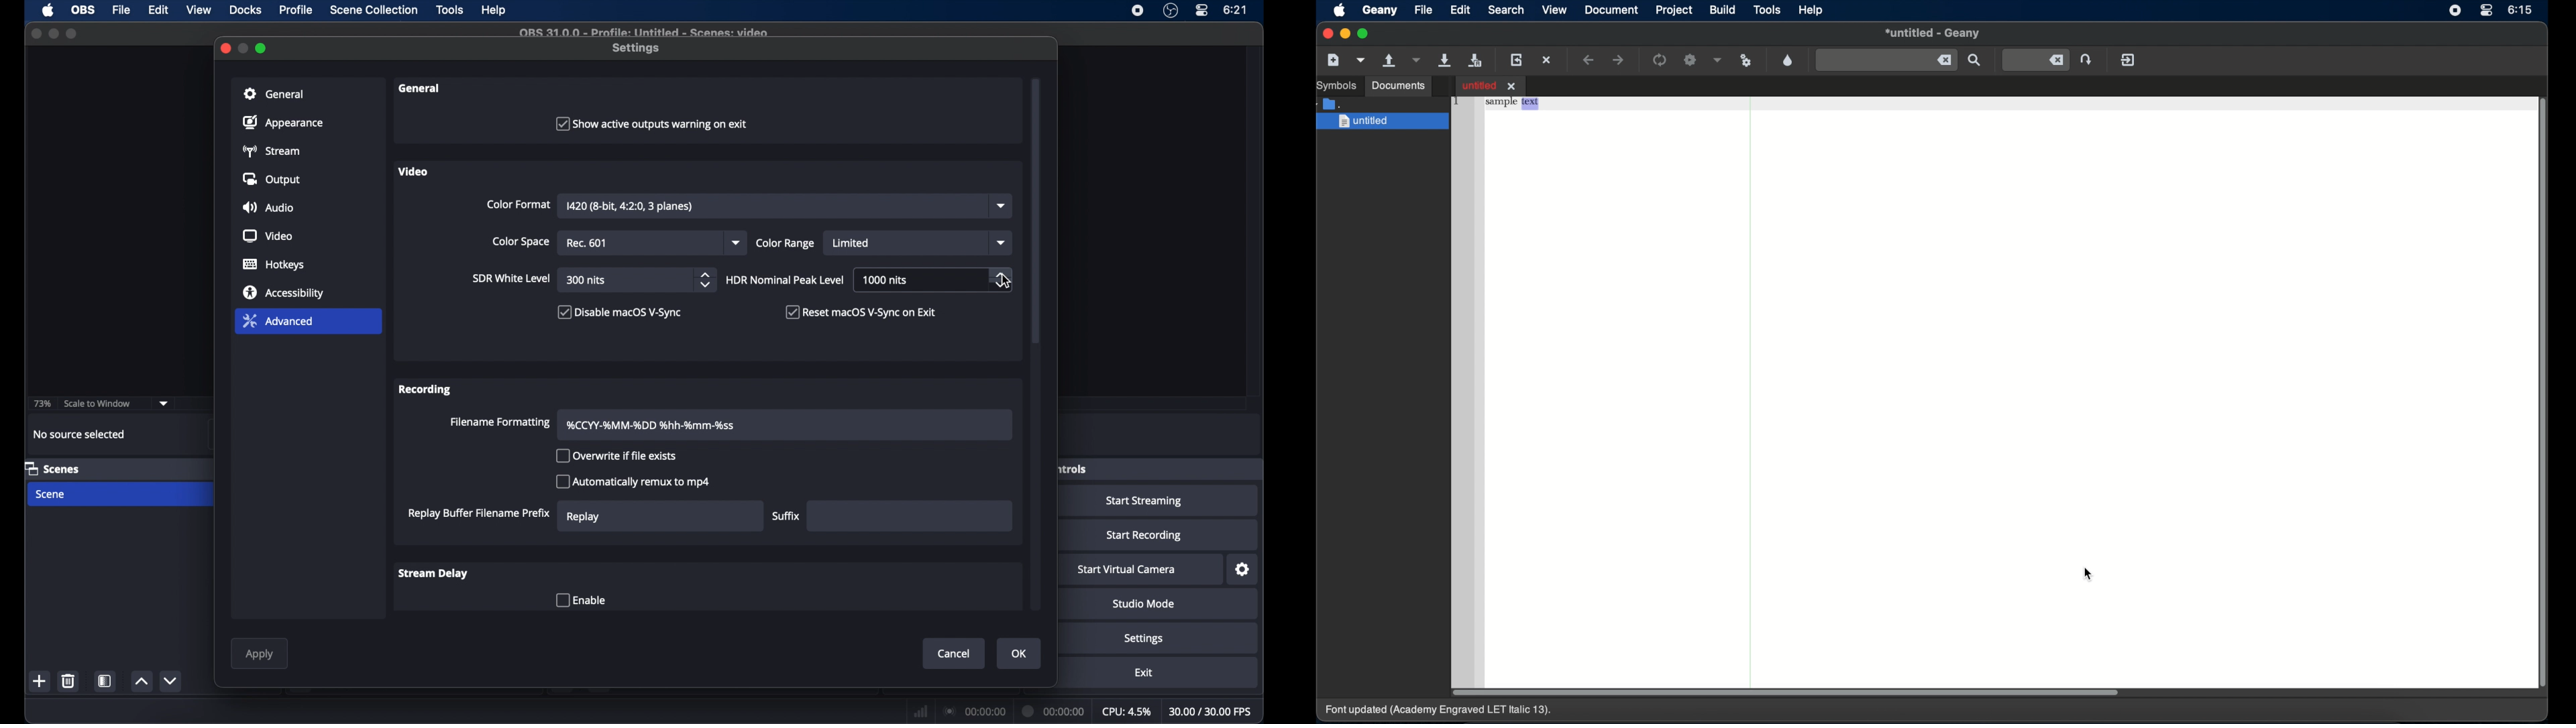 This screenshot has height=728, width=2576. I want to click on time, so click(1236, 10).